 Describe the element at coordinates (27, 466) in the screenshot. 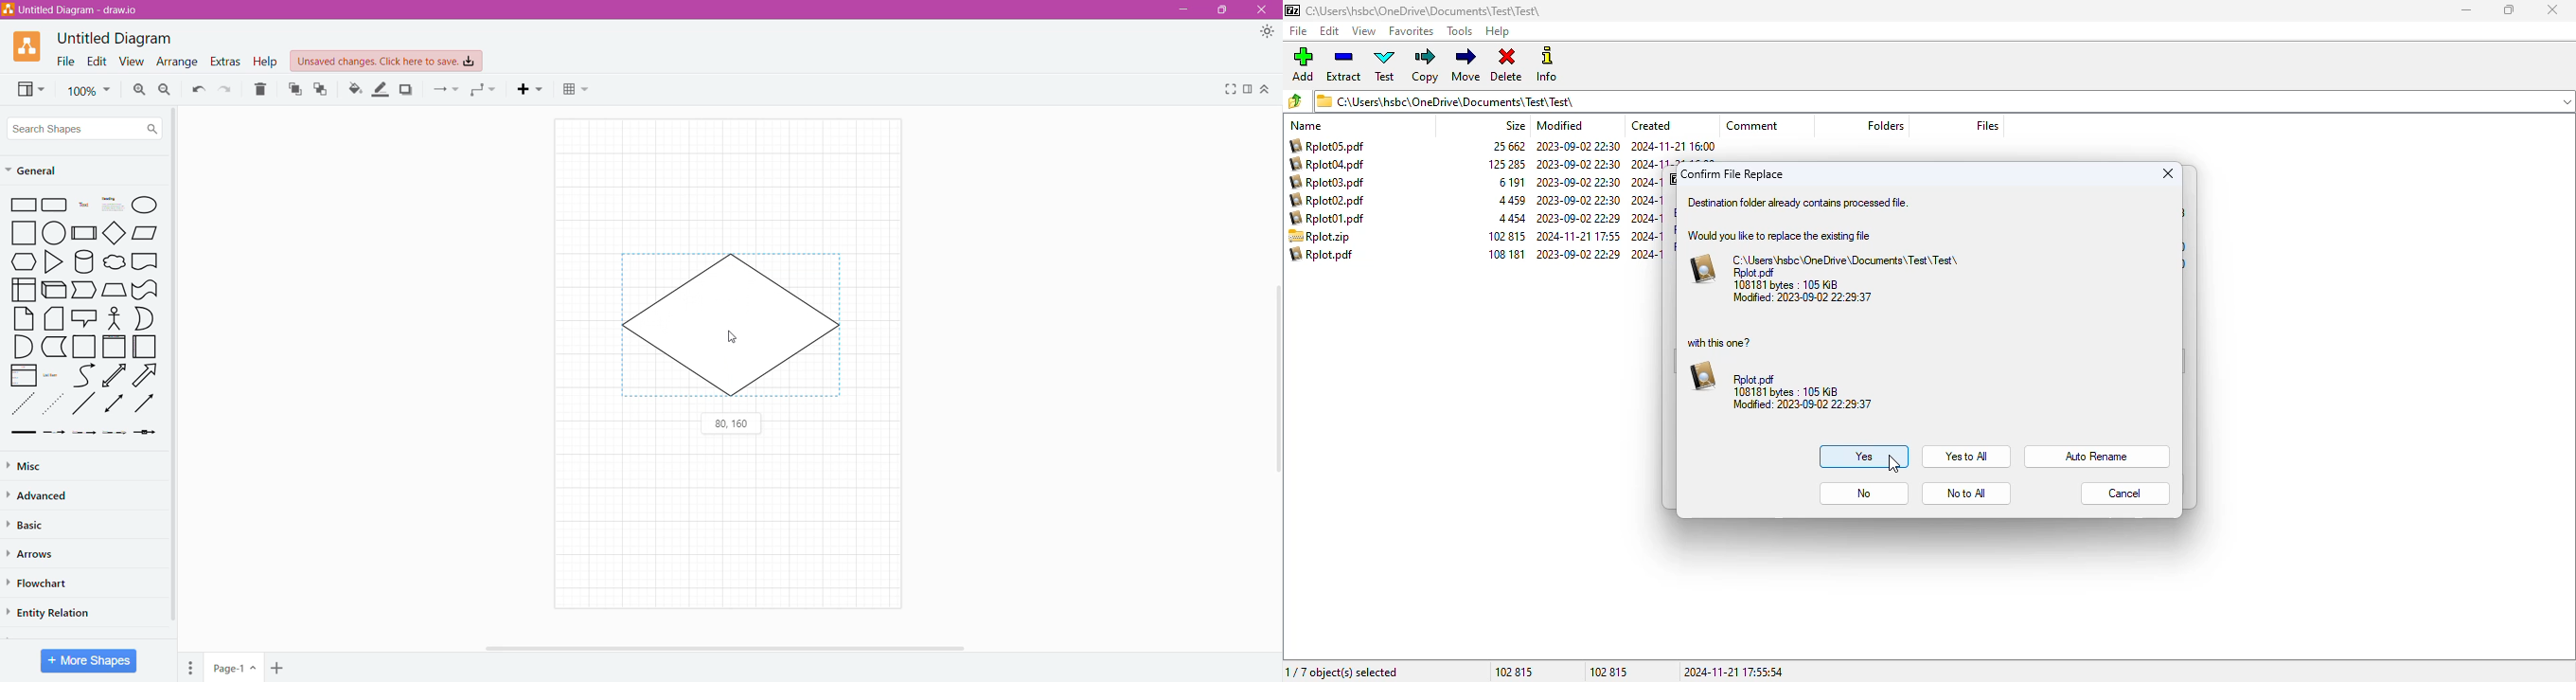

I see `Misc` at that location.